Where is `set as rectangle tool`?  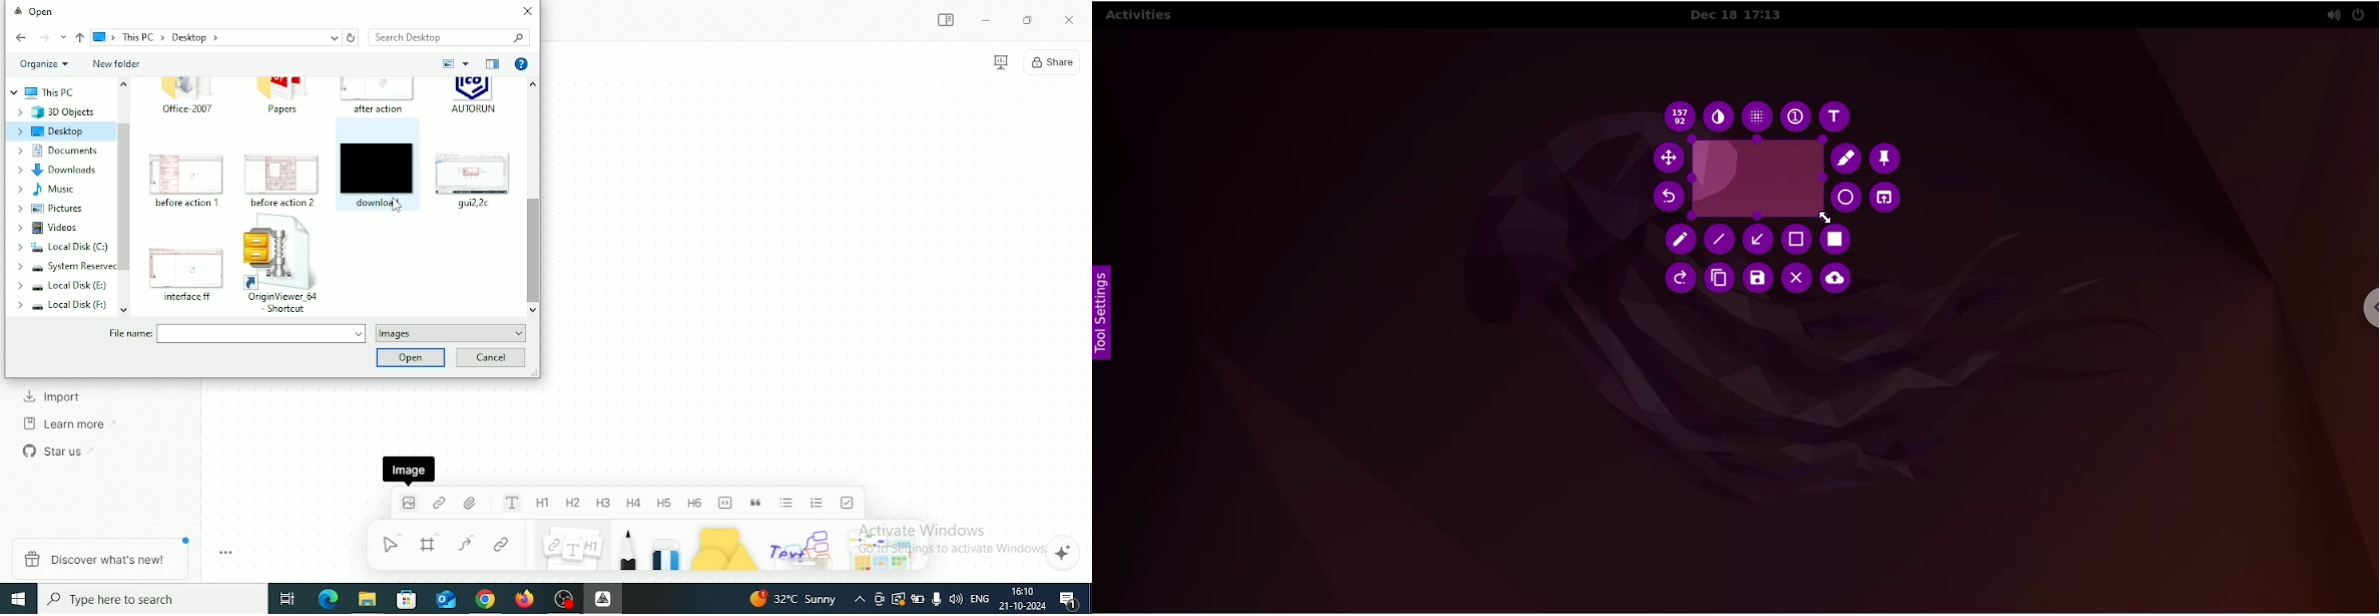
set as rectangle tool is located at coordinates (1838, 240).